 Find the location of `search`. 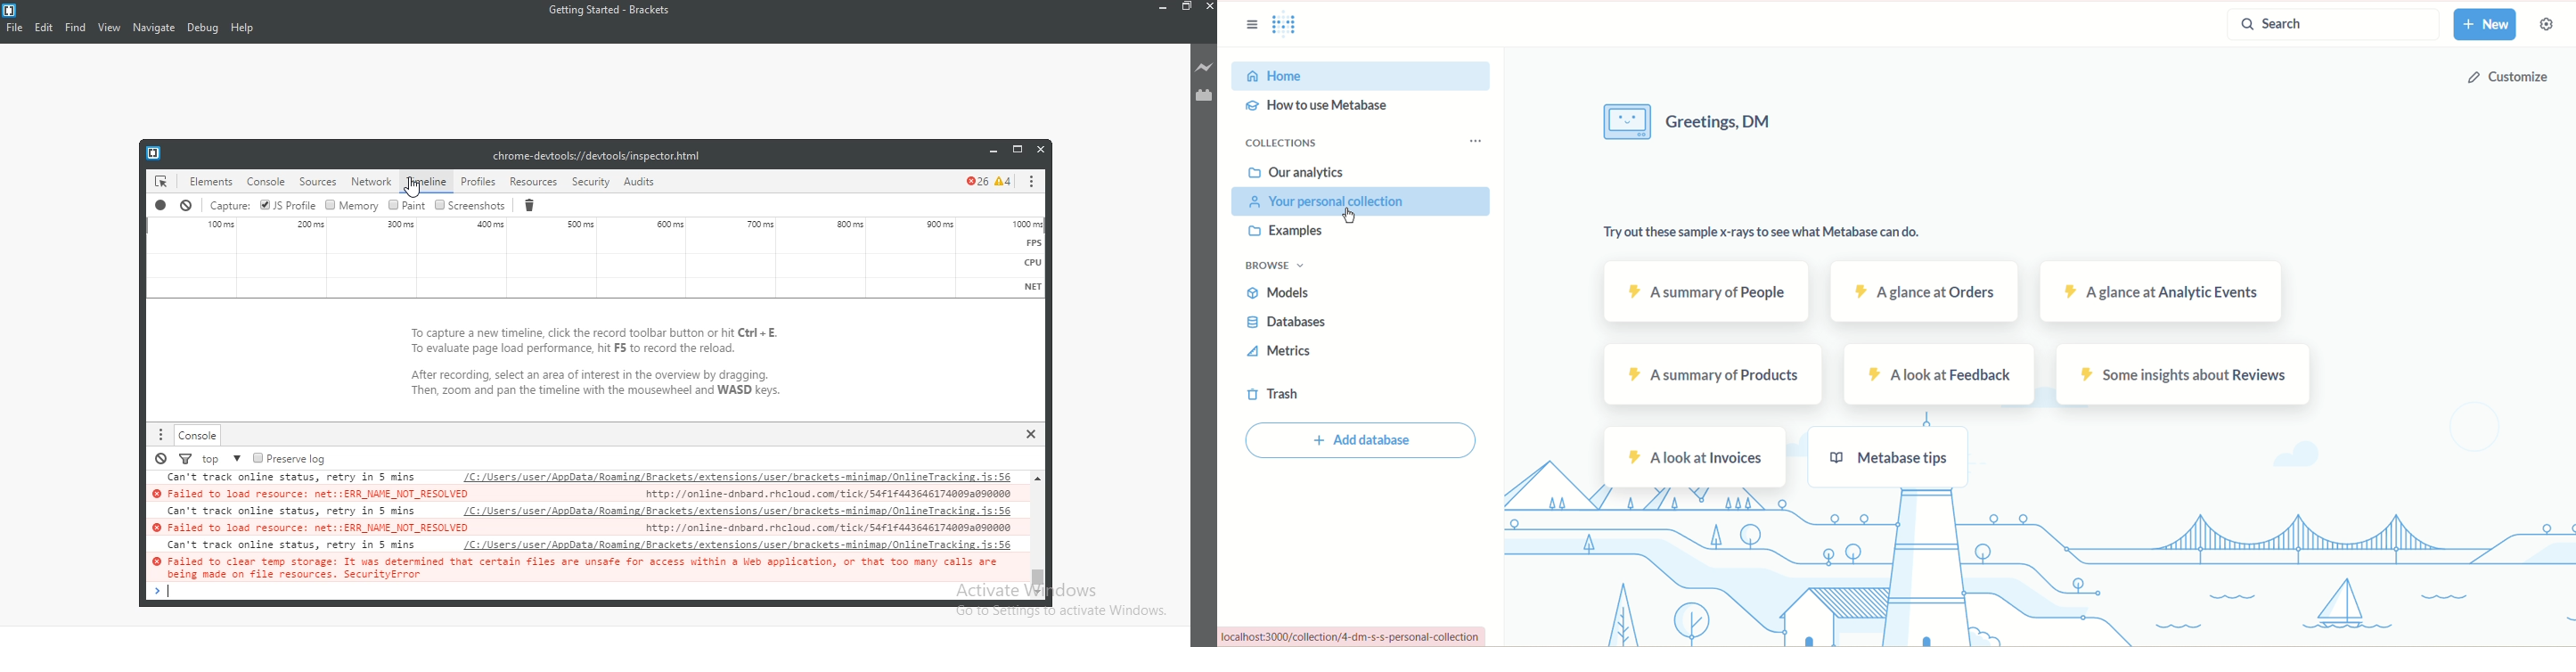

search is located at coordinates (2333, 24).